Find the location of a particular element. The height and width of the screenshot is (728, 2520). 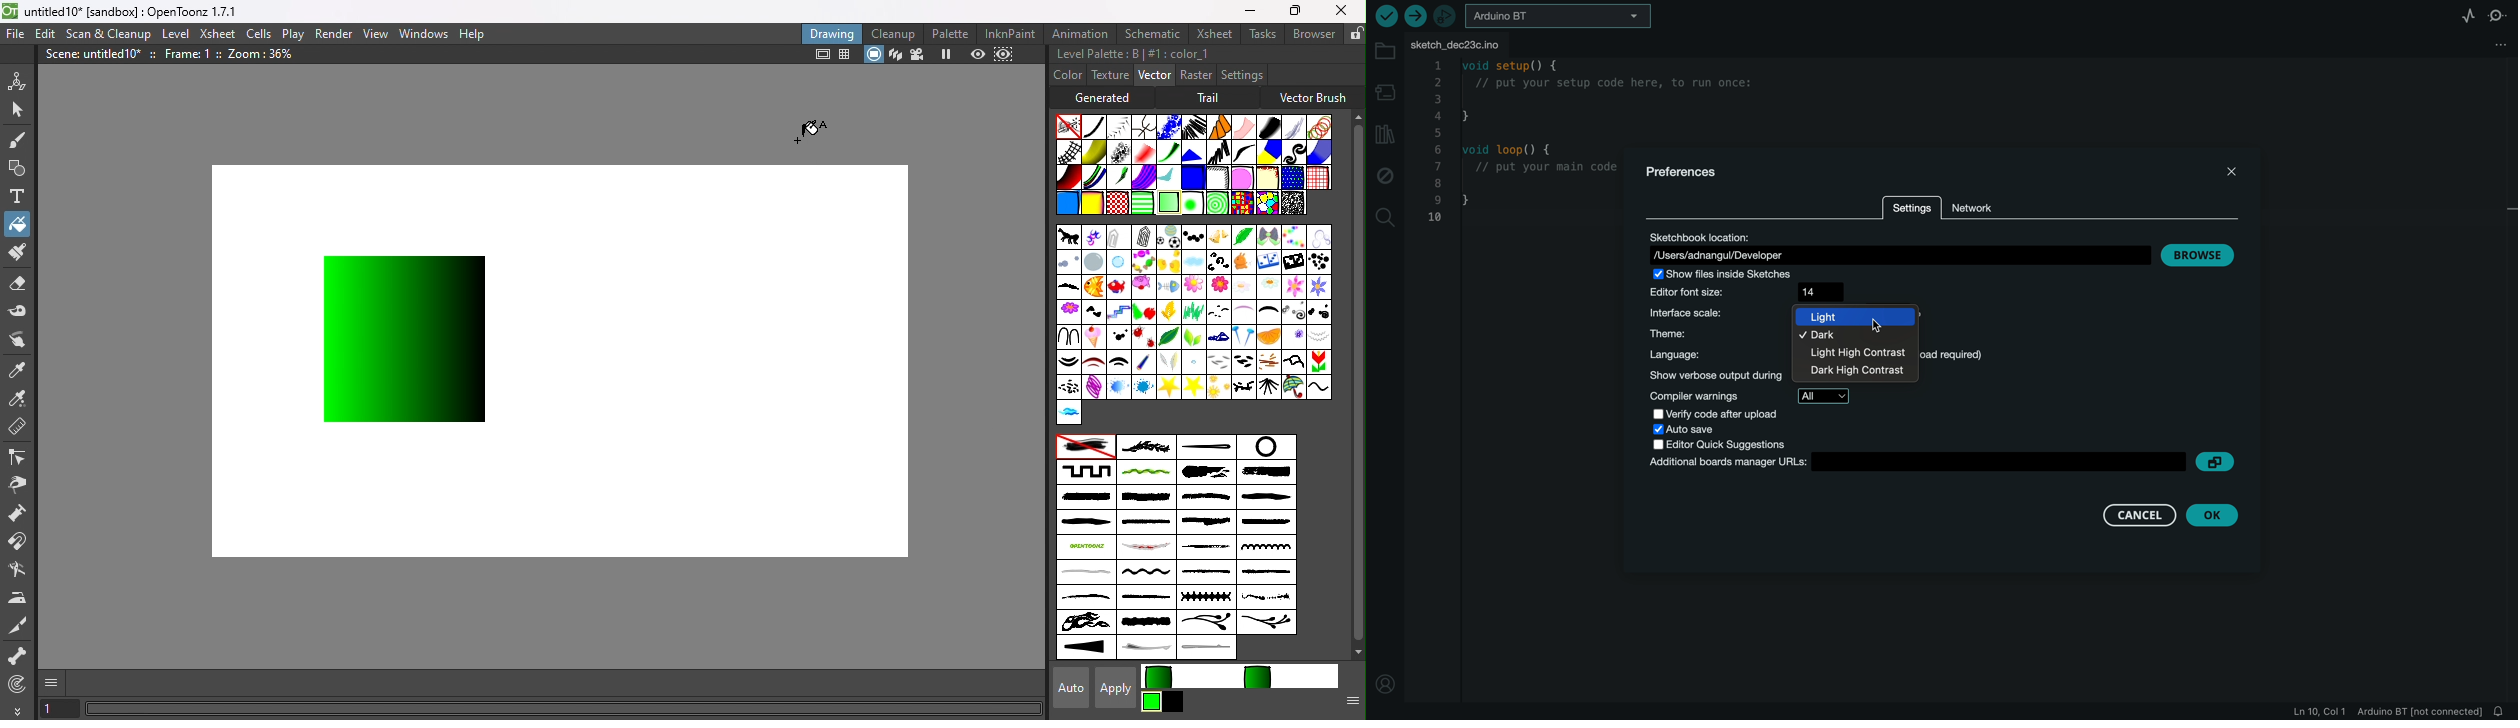

scribble_chalk is located at coordinates (1207, 548).